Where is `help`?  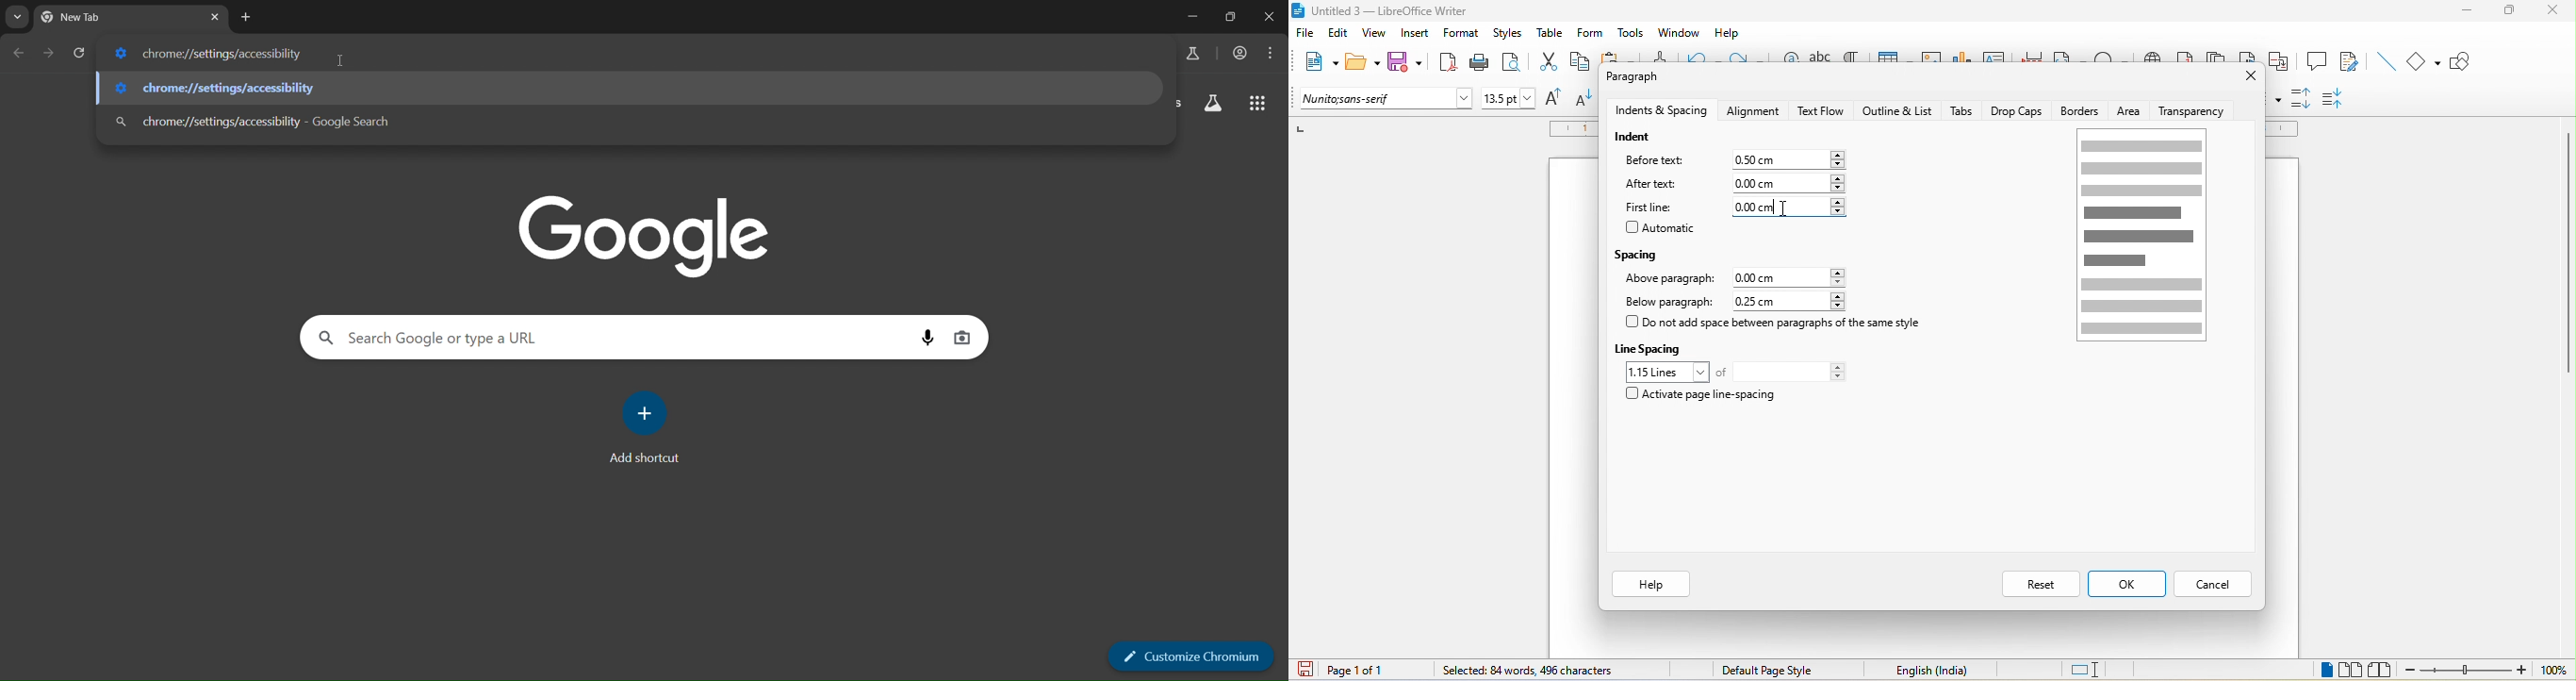
help is located at coordinates (1726, 32).